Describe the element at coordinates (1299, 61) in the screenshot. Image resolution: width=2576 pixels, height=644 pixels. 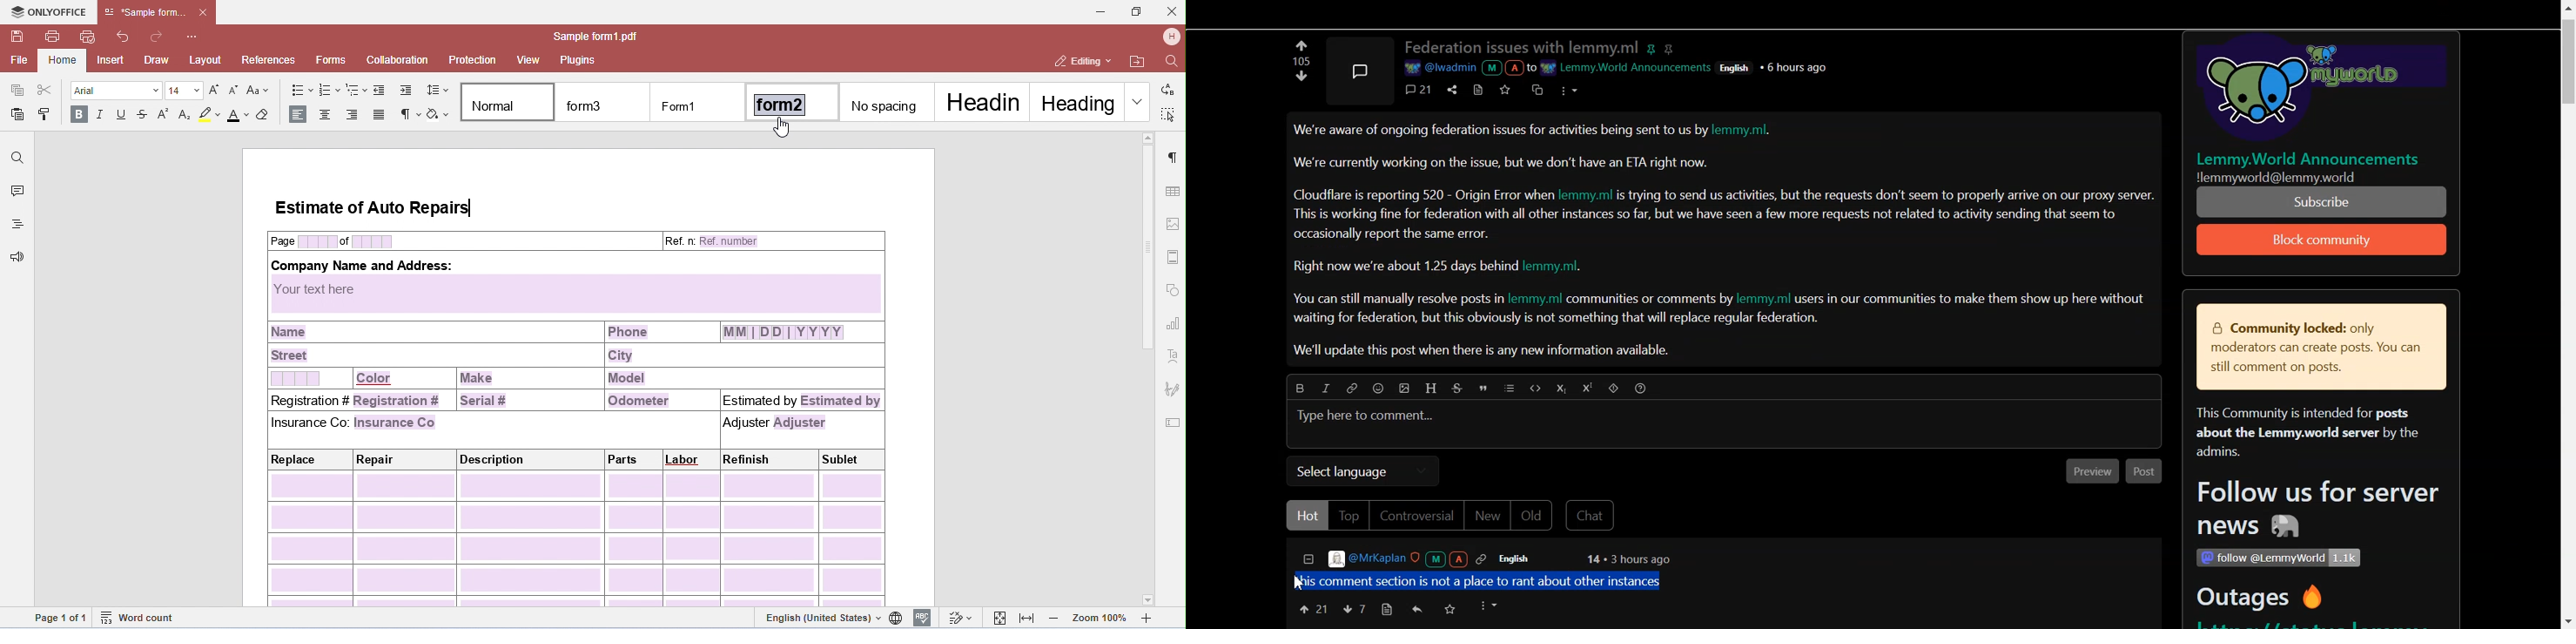
I see `Text` at that location.